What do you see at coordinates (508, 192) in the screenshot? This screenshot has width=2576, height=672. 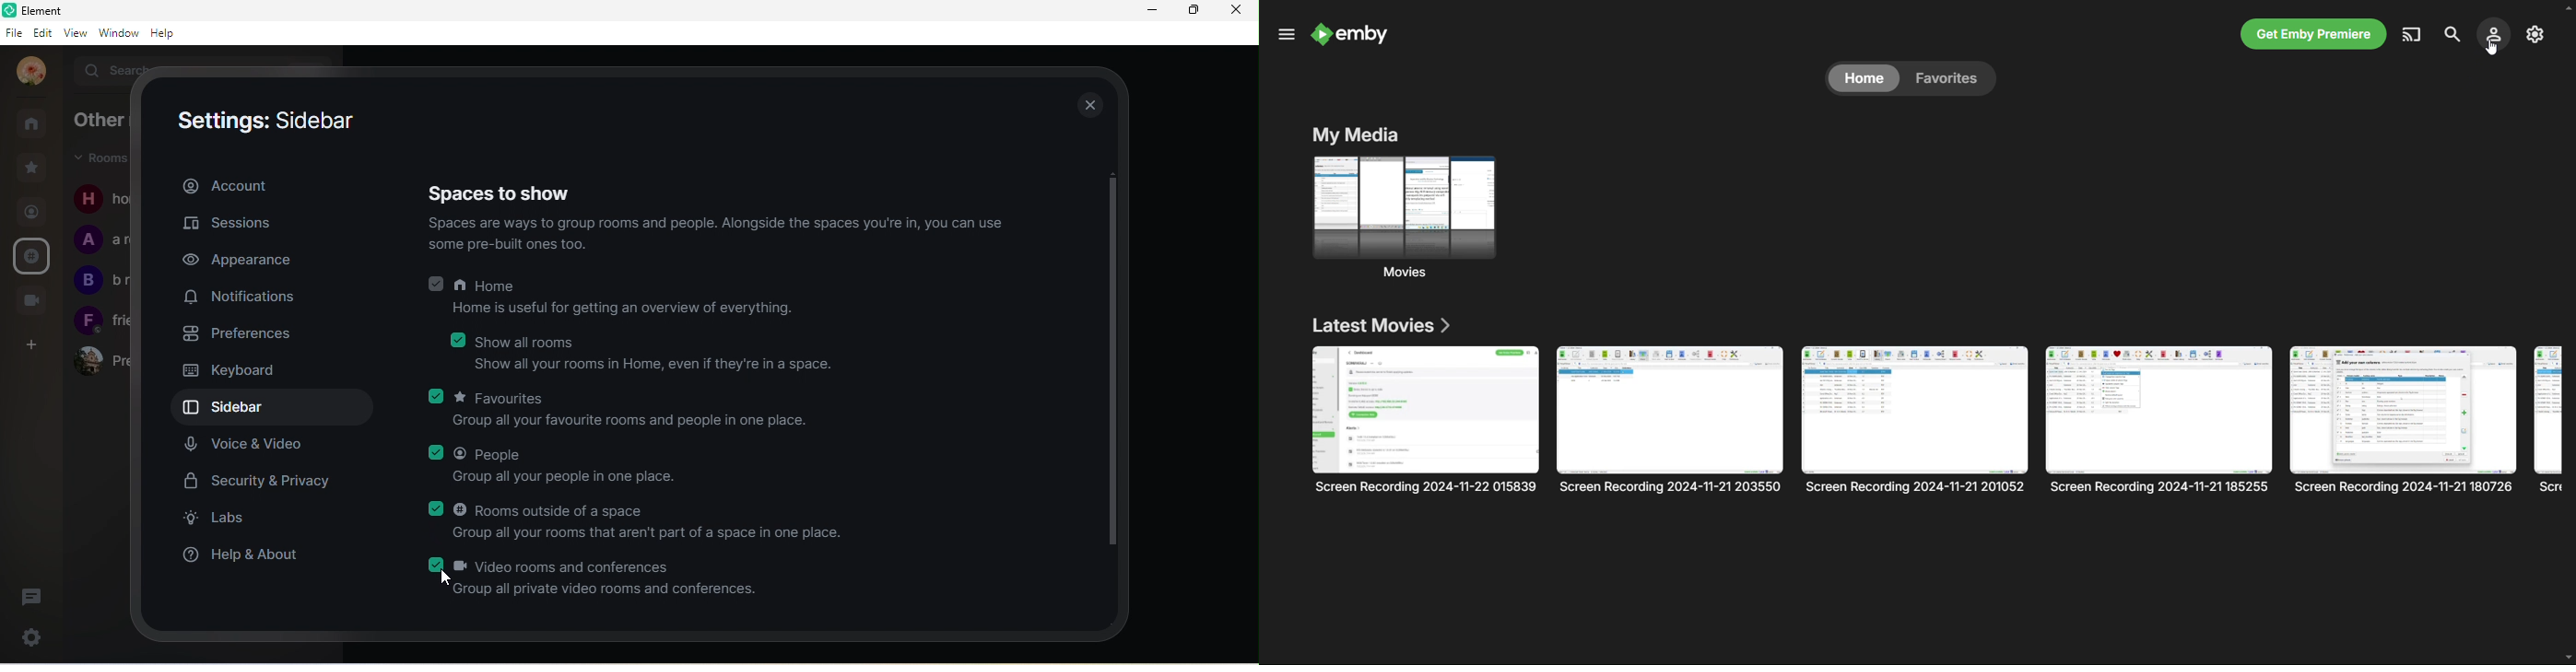 I see `spaces to show` at bounding box center [508, 192].